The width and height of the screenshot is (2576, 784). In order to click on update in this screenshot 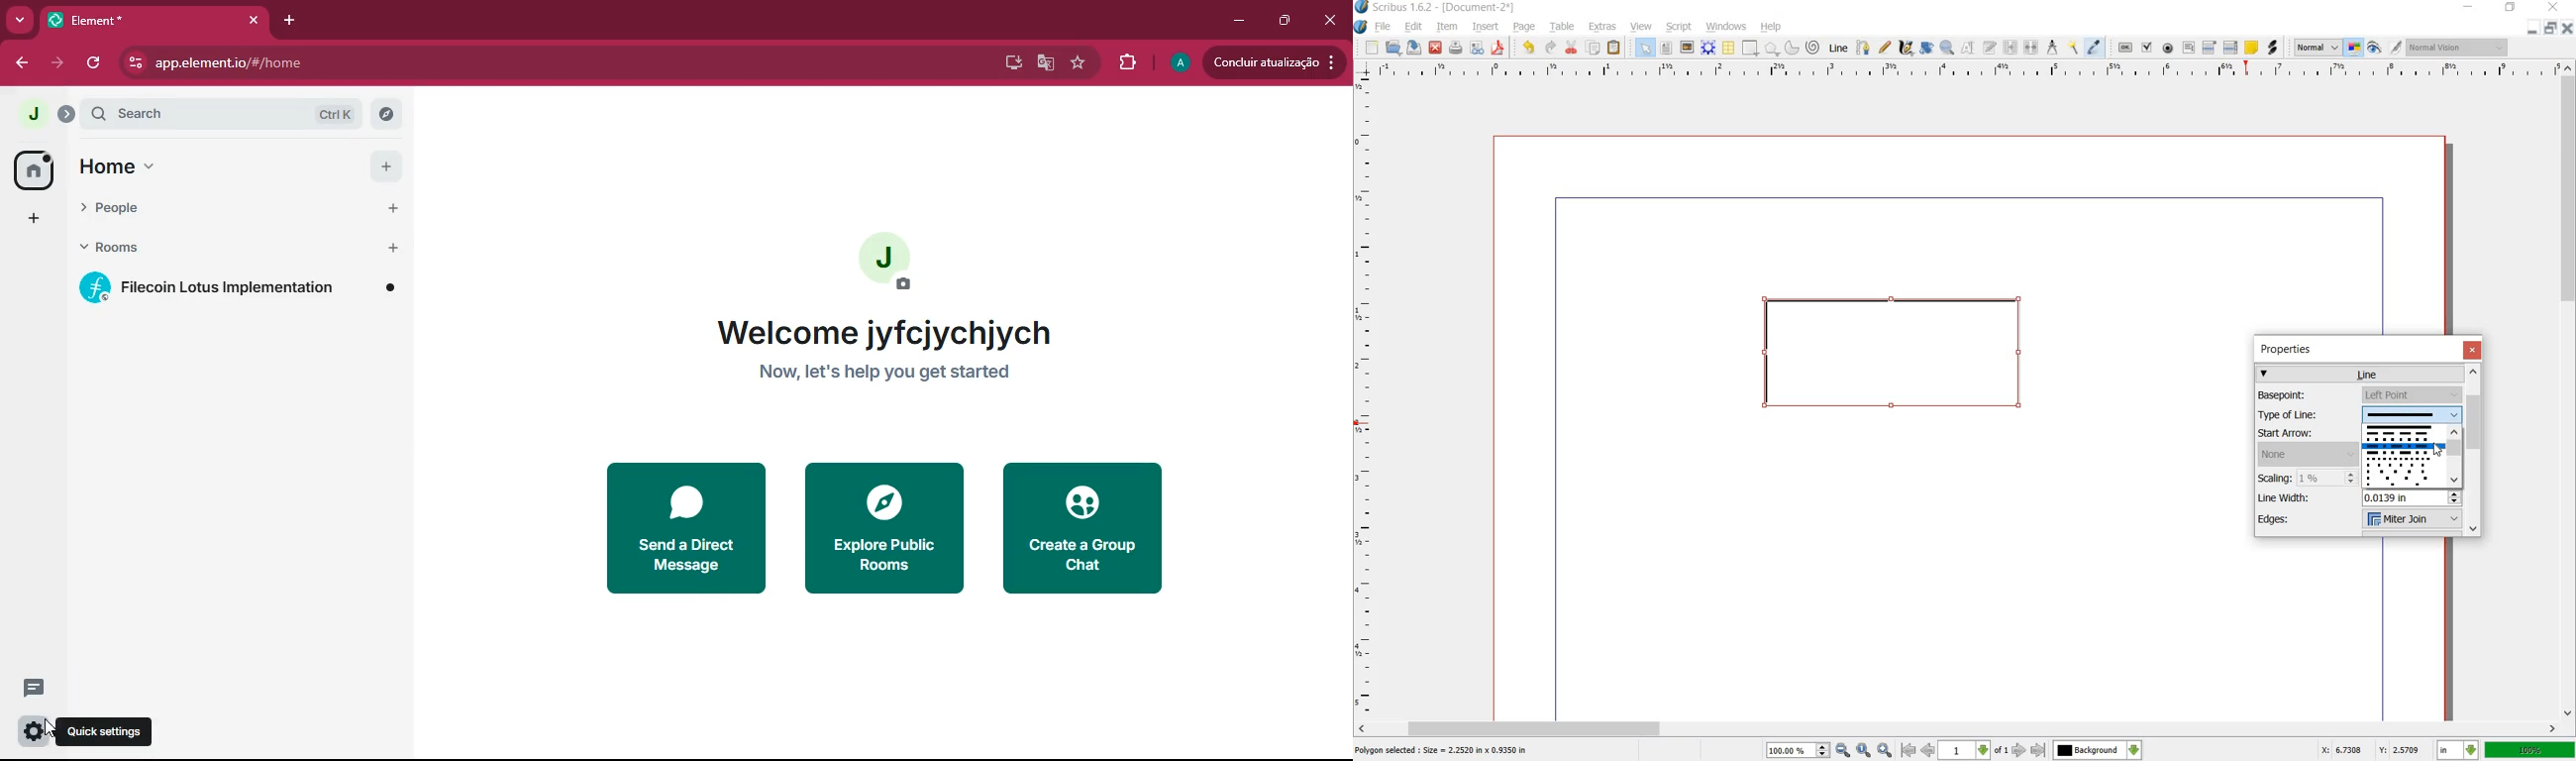, I will do `click(1274, 60)`.